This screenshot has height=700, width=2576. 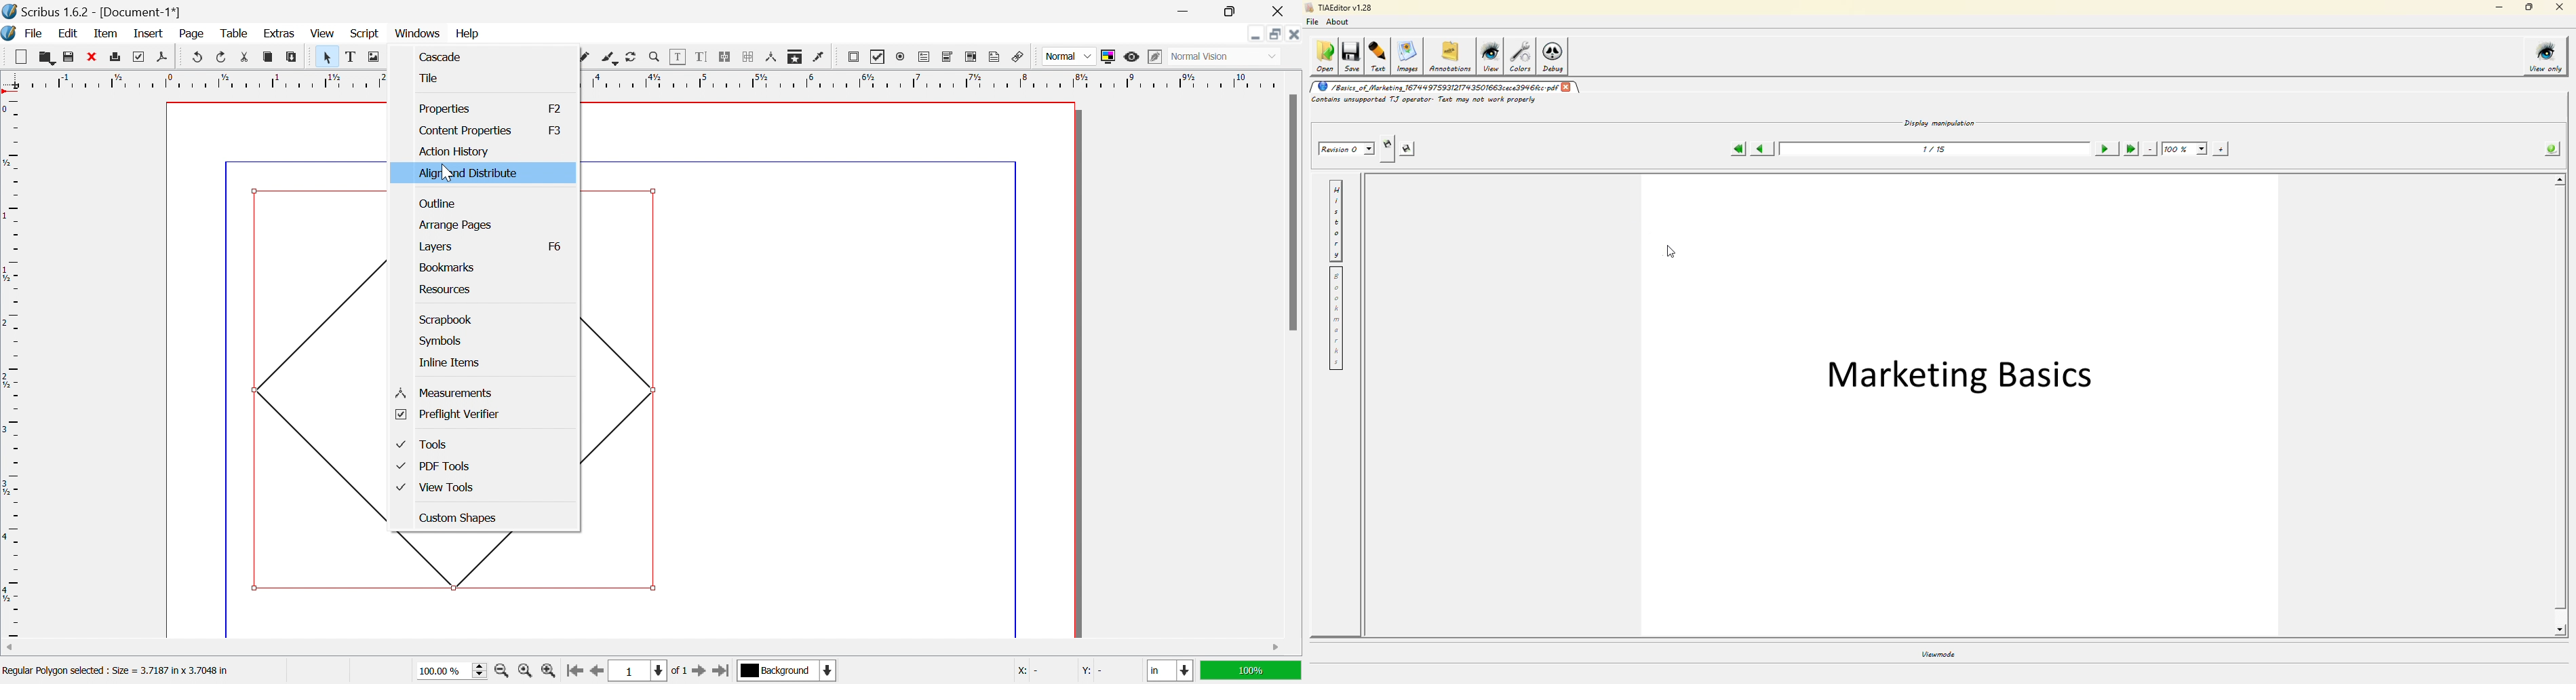 I want to click on Content properties, so click(x=467, y=130).